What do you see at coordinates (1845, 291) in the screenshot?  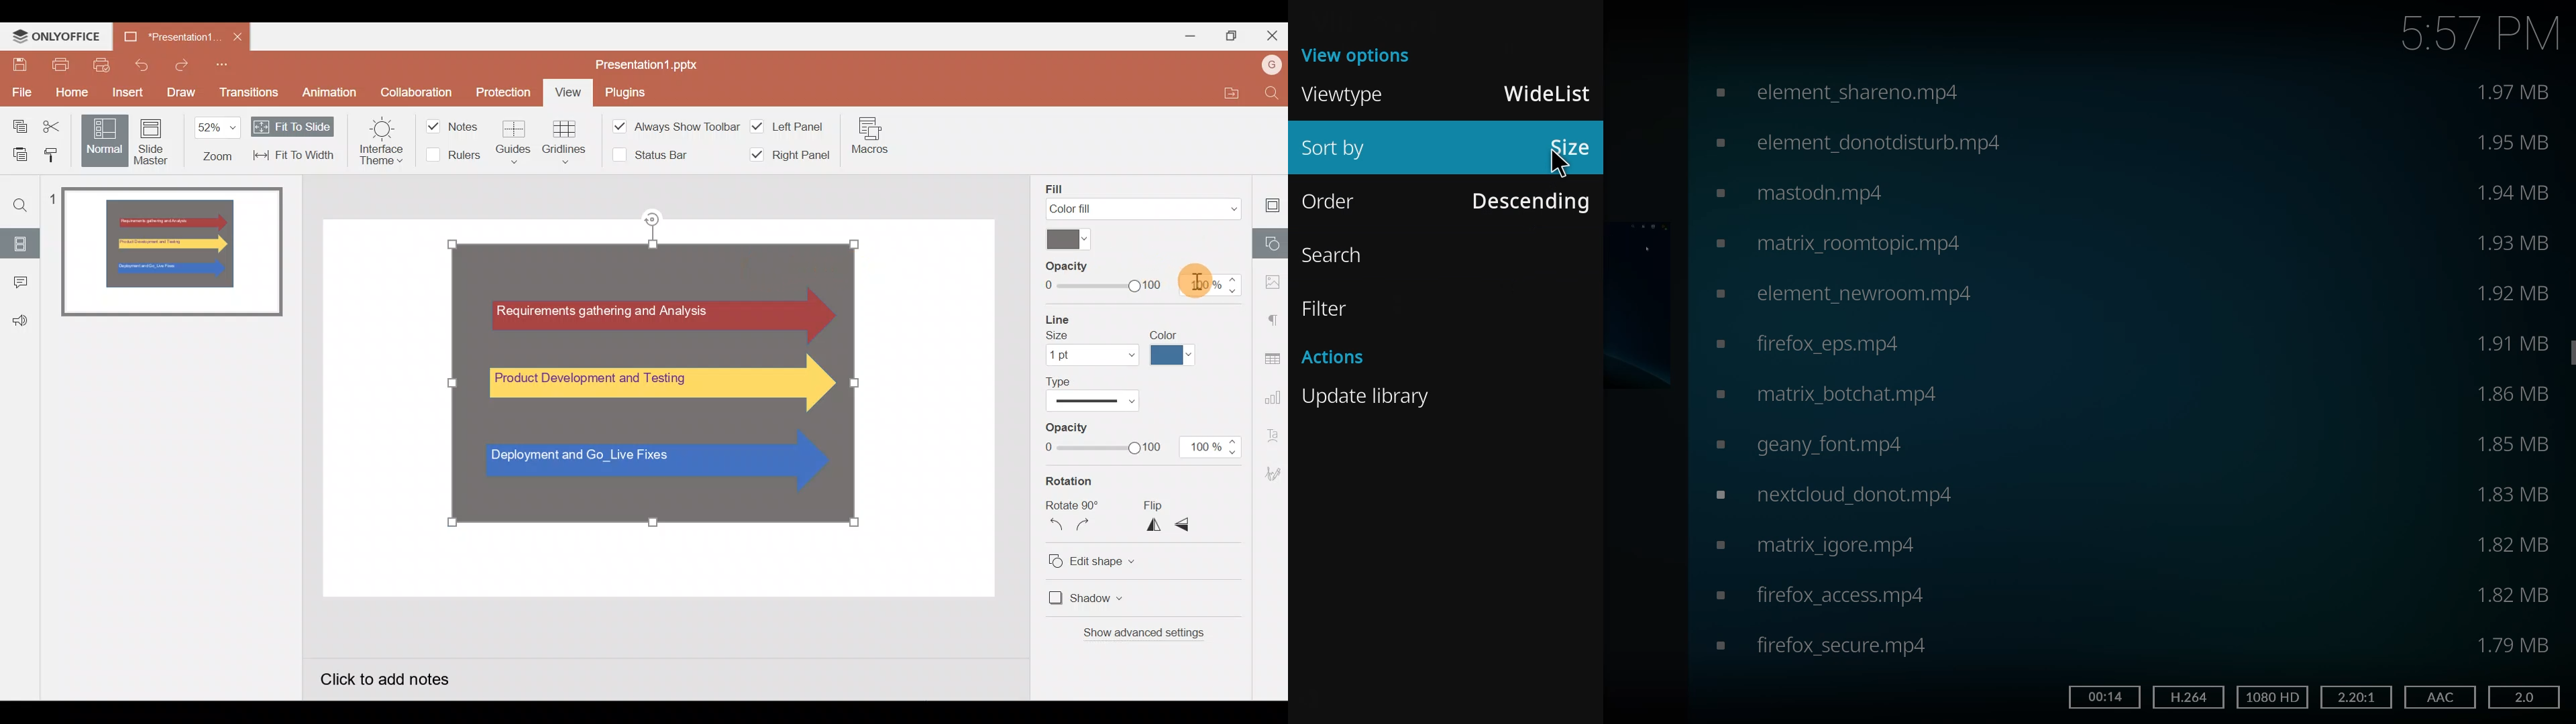 I see `video` at bounding box center [1845, 291].